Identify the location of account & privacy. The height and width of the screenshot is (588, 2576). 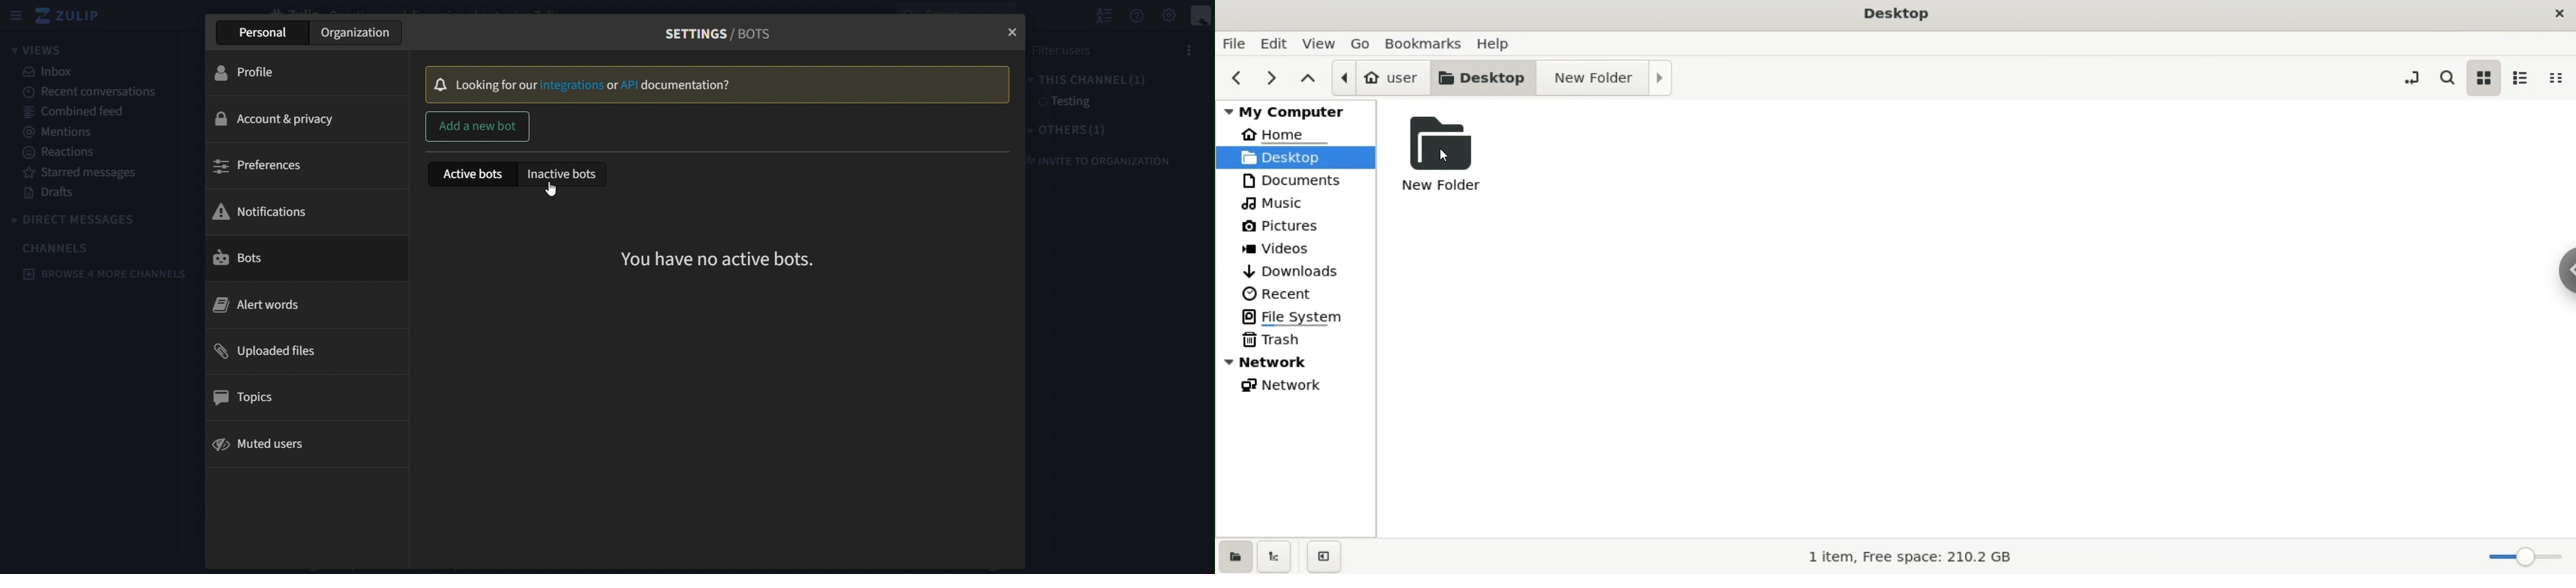
(275, 118).